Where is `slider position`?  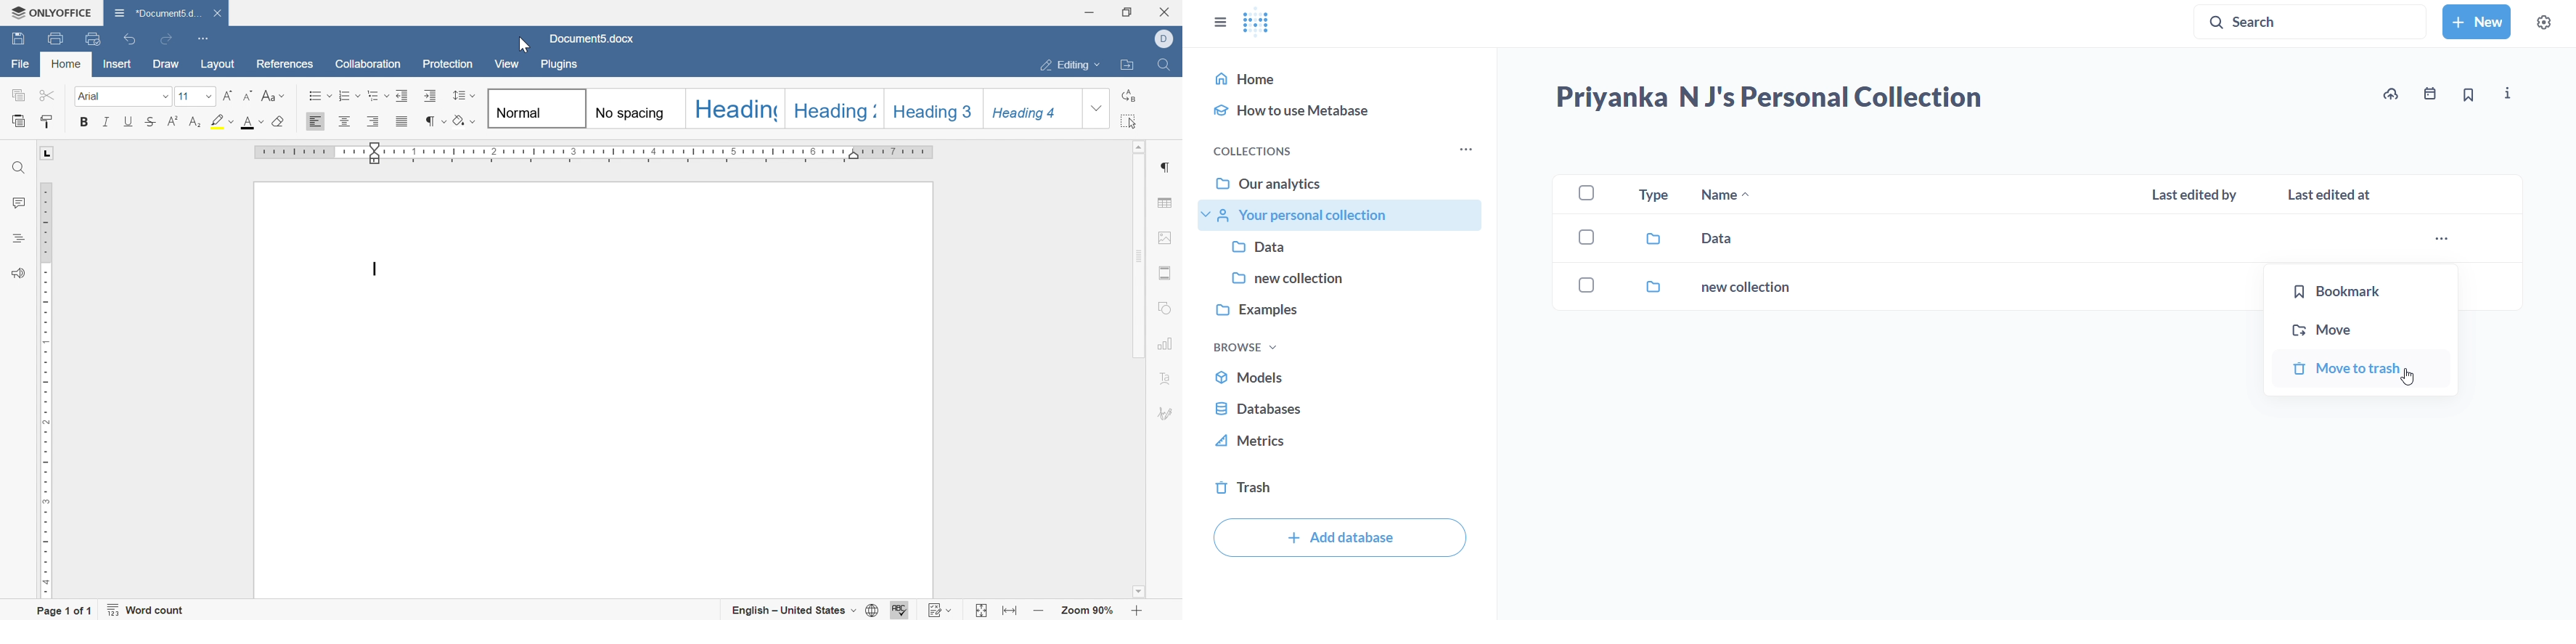 slider position is located at coordinates (376, 157).